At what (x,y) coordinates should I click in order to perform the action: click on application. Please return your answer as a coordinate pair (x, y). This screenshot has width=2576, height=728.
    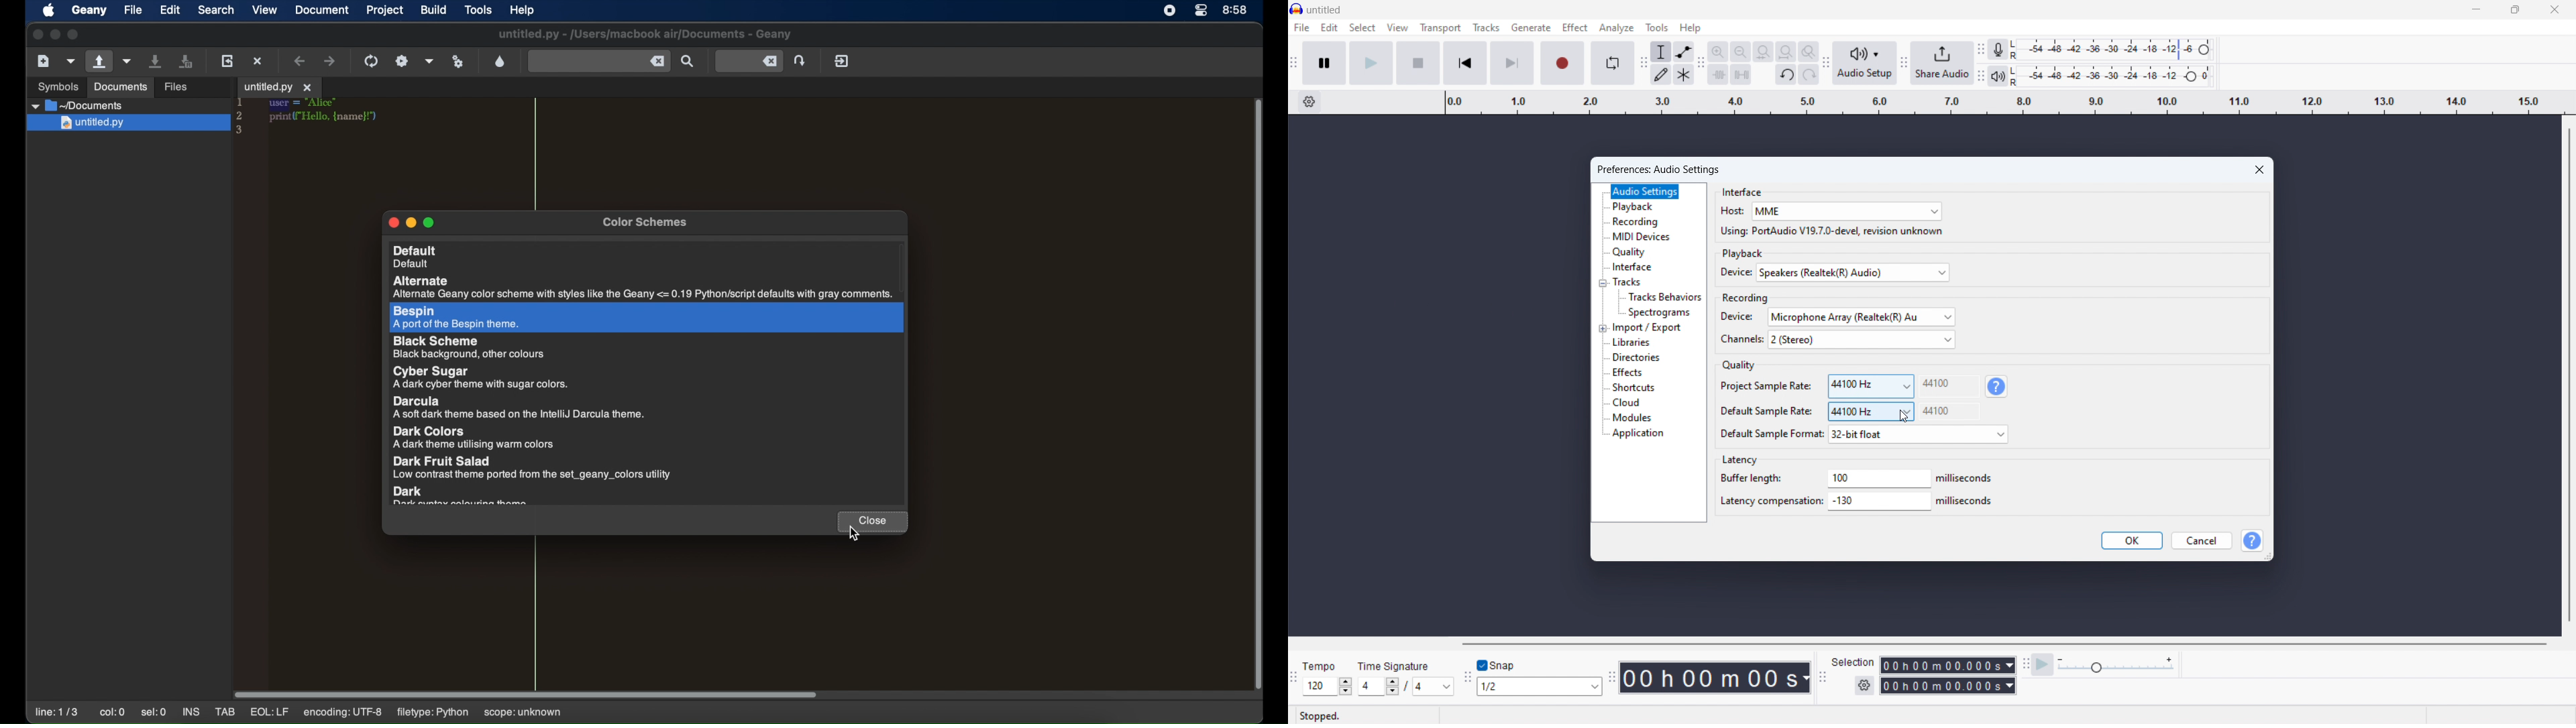
    Looking at the image, I should click on (1639, 434).